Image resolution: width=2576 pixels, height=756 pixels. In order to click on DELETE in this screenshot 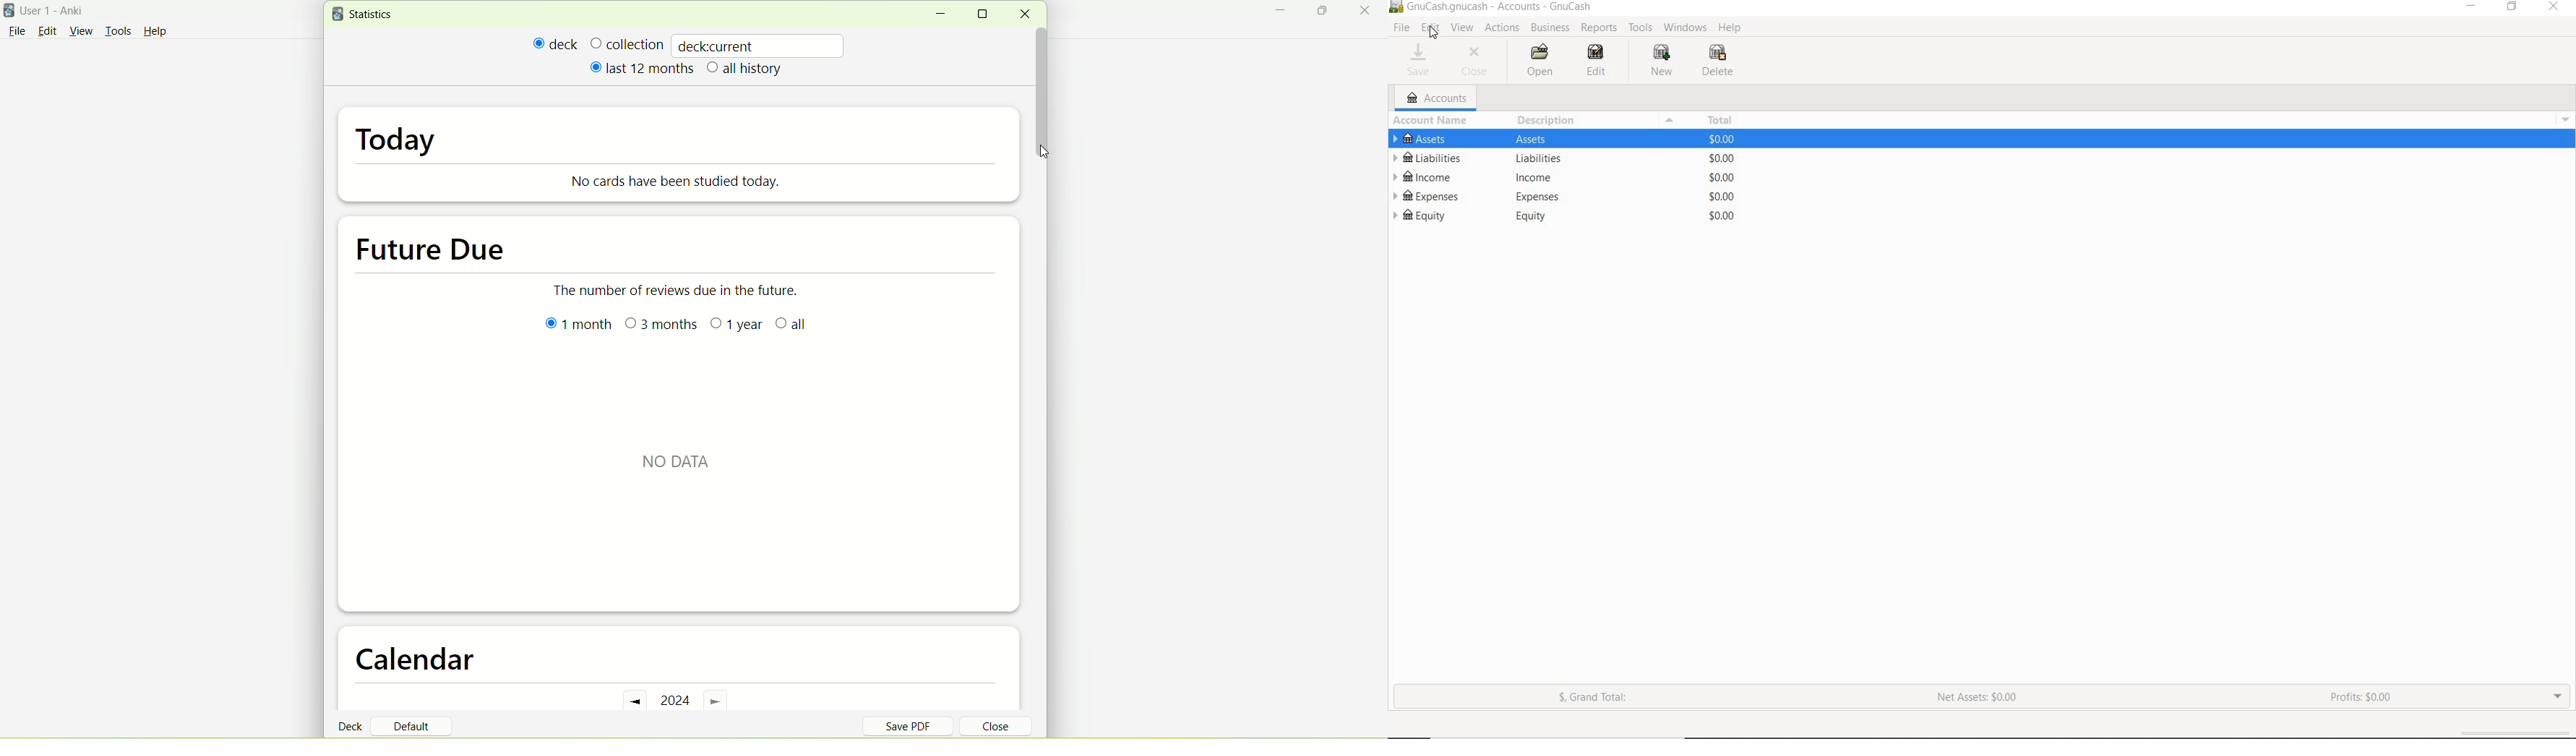, I will do `click(1718, 60)`.